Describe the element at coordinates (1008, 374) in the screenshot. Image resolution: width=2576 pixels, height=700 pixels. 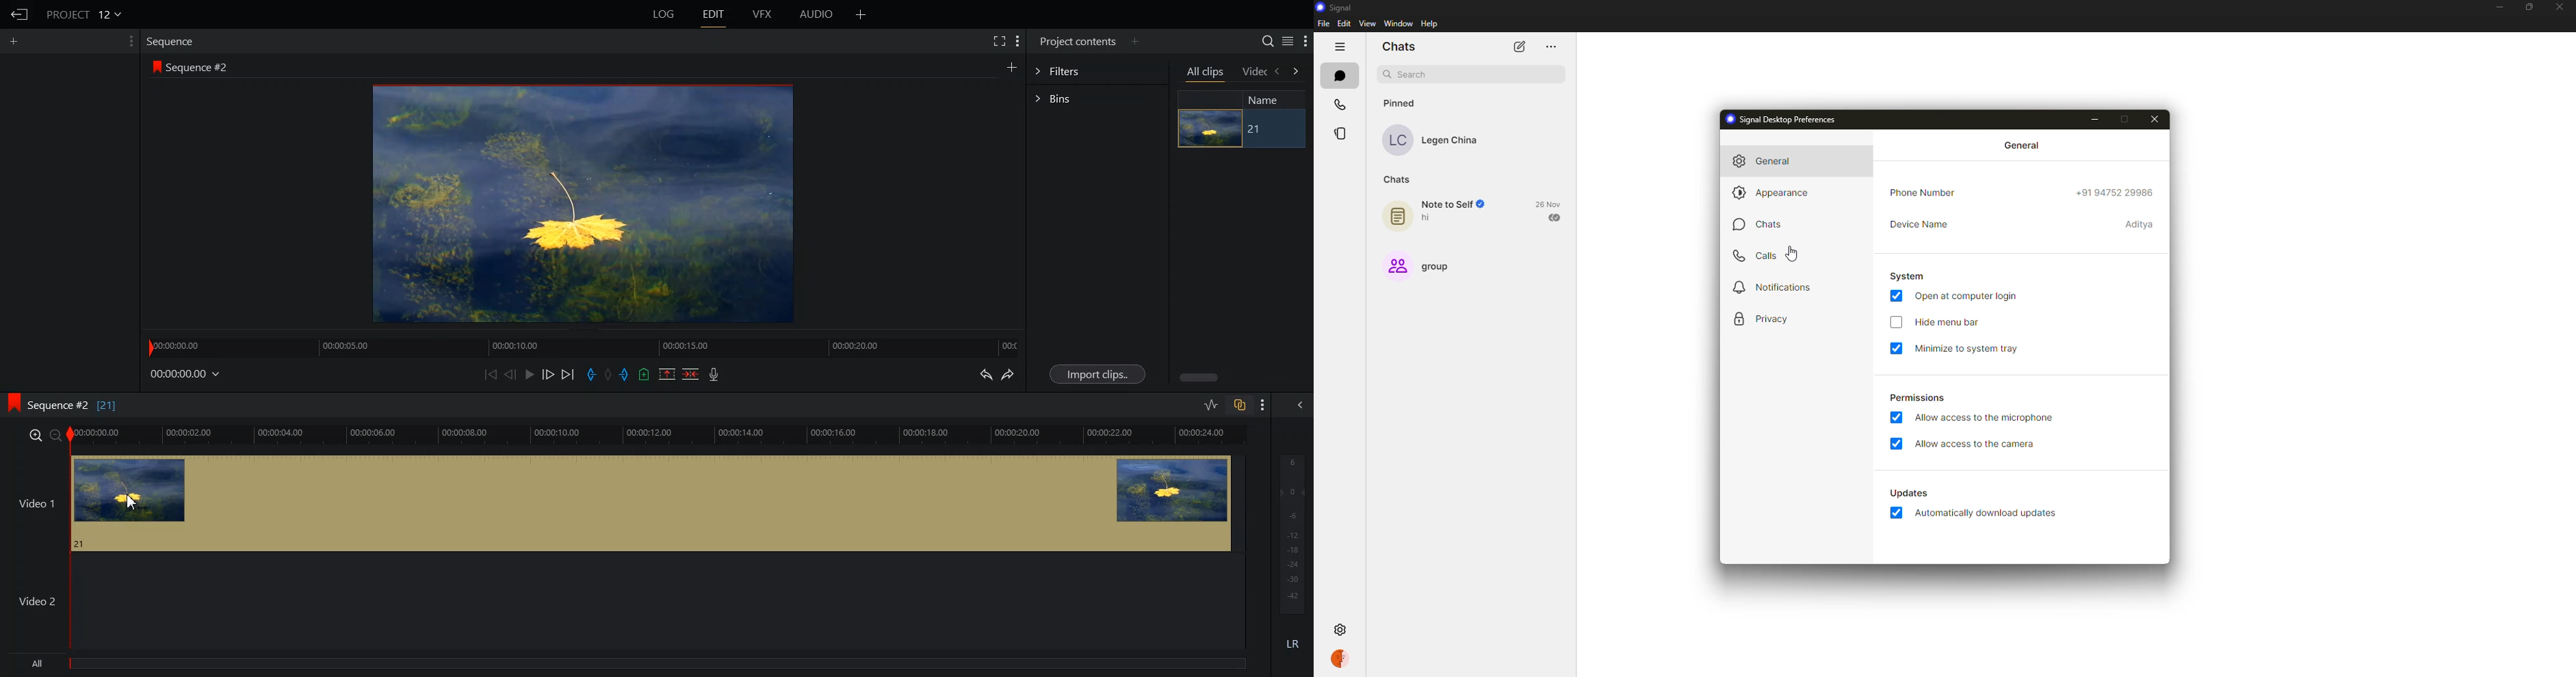
I see `Redo` at that location.